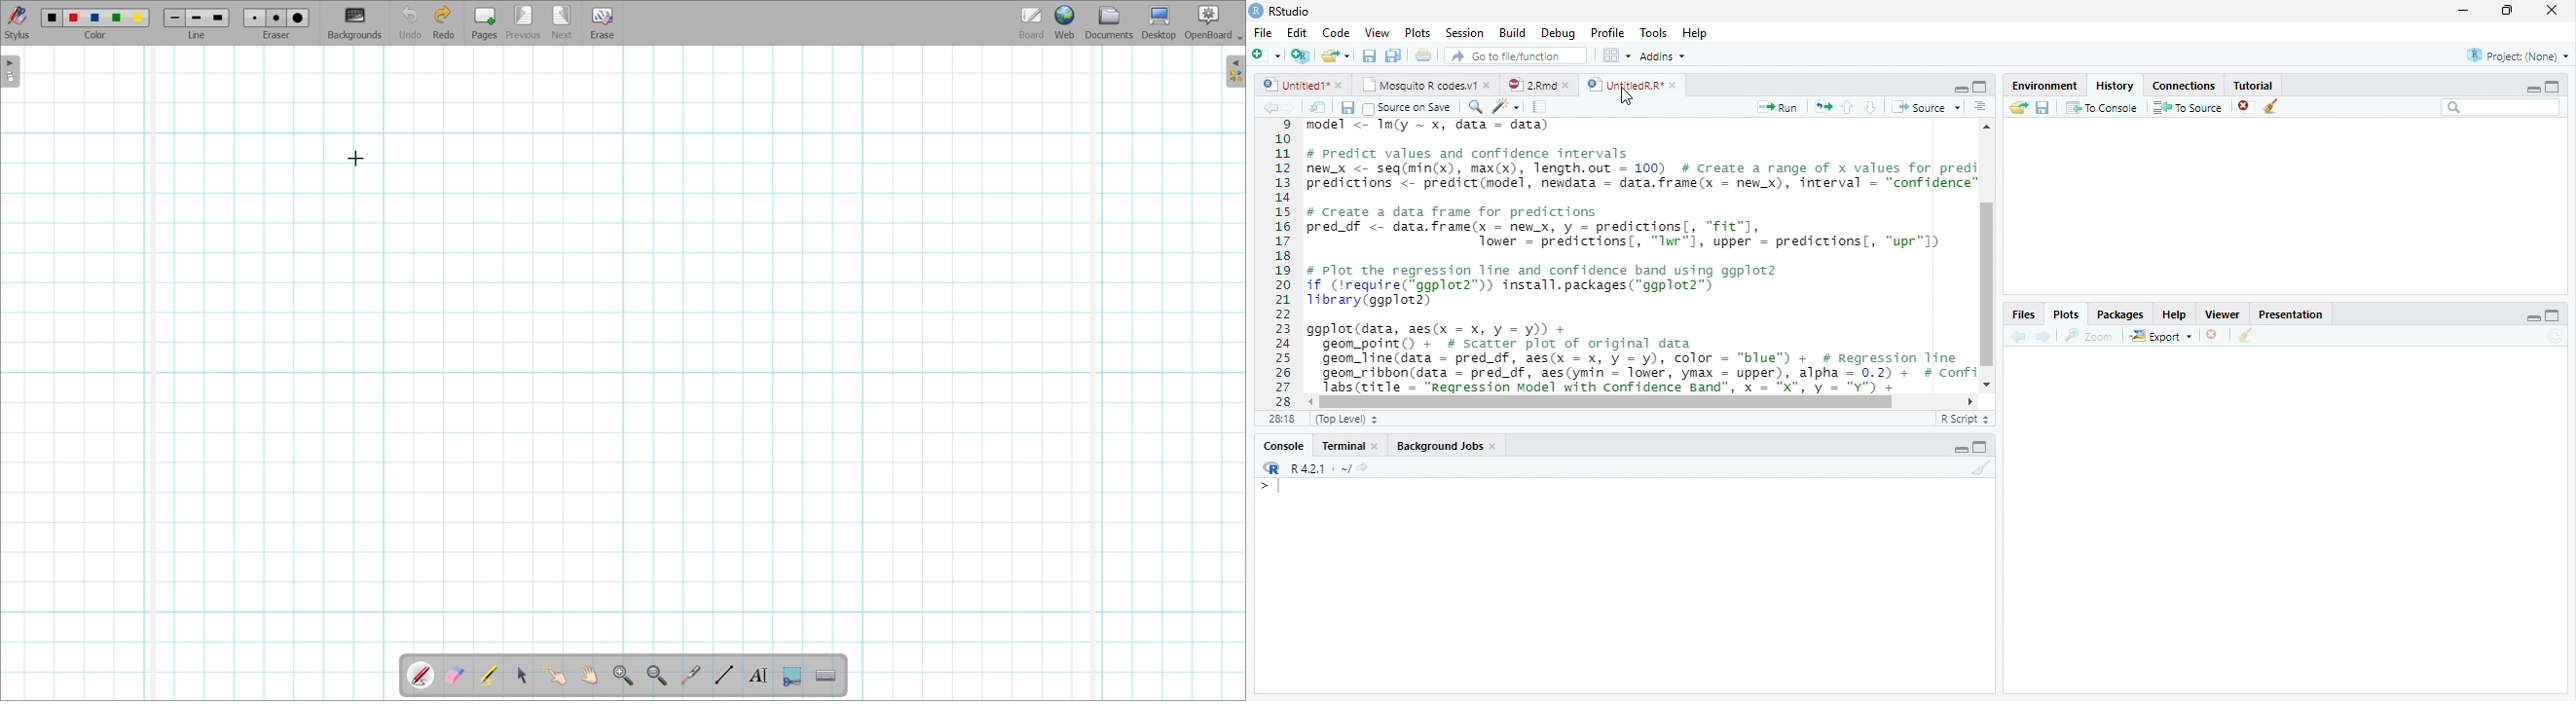 The width and height of the screenshot is (2576, 728). What do you see at coordinates (2519, 55) in the screenshot?
I see `Project (None)` at bounding box center [2519, 55].